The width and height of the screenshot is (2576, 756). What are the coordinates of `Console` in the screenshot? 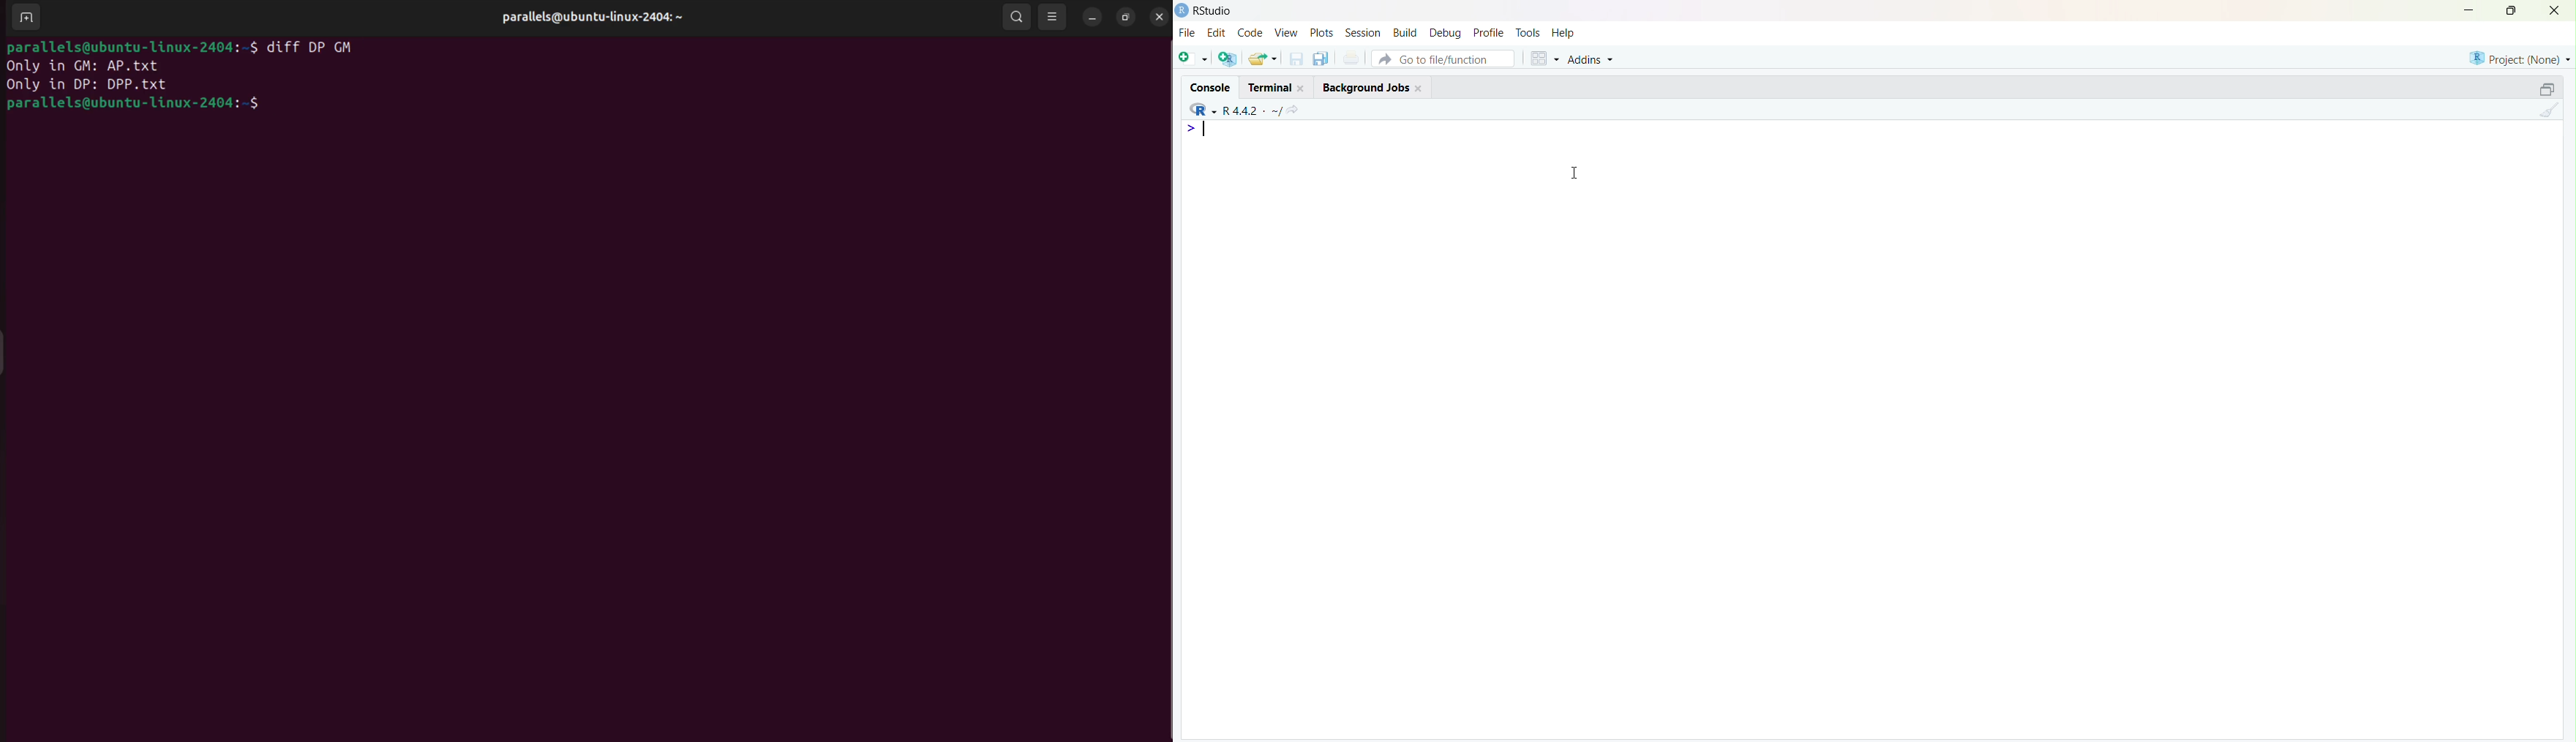 It's located at (1212, 84).